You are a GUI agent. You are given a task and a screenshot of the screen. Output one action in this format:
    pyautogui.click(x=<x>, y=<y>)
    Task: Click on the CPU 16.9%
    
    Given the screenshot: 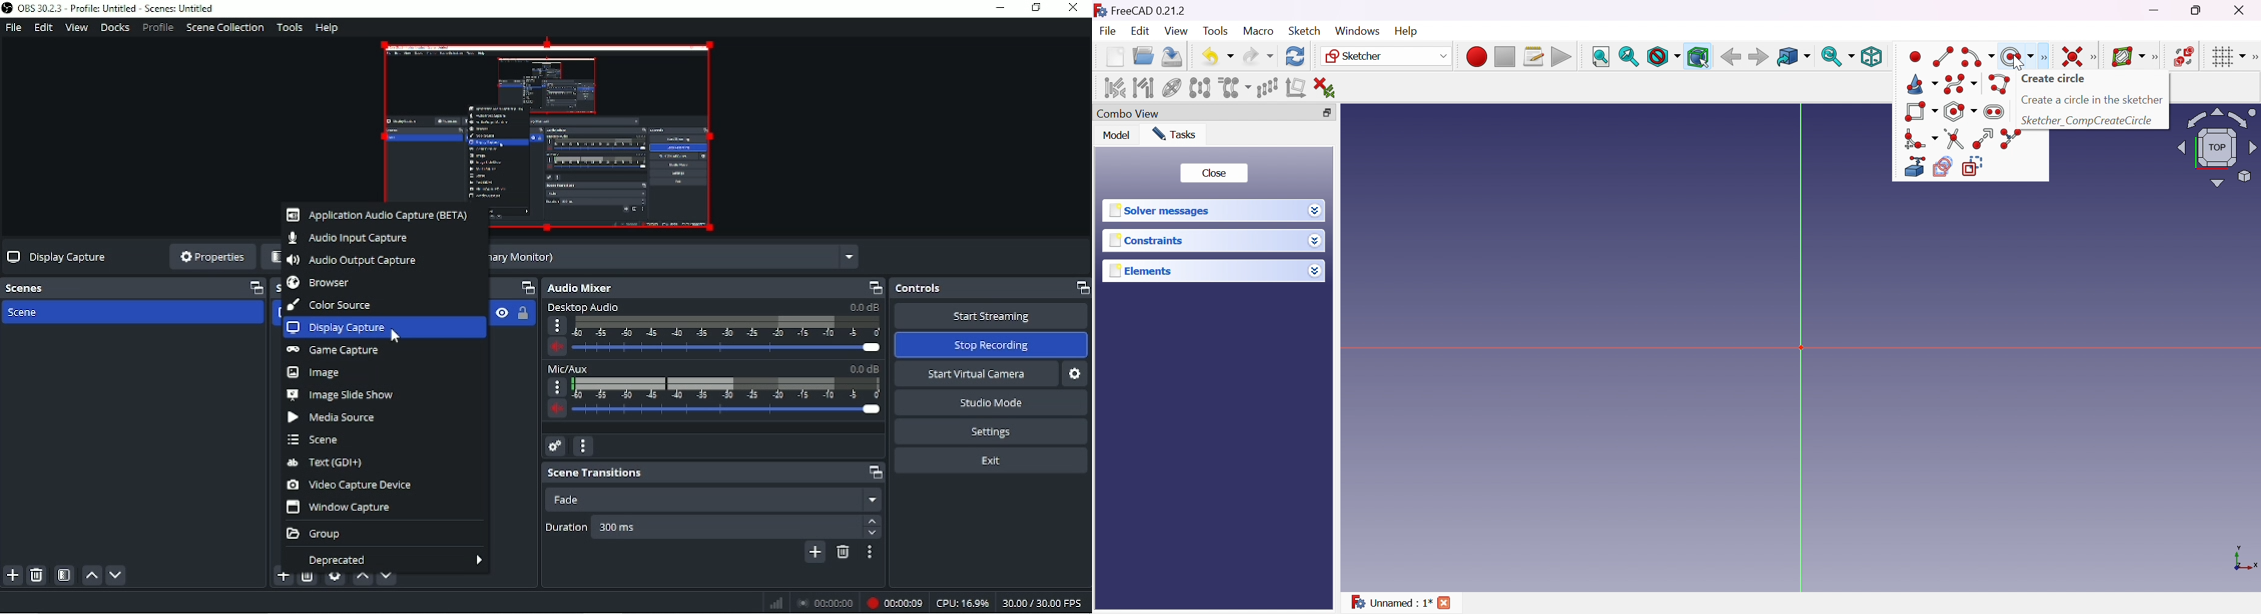 What is the action you would take?
    pyautogui.click(x=962, y=602)
    